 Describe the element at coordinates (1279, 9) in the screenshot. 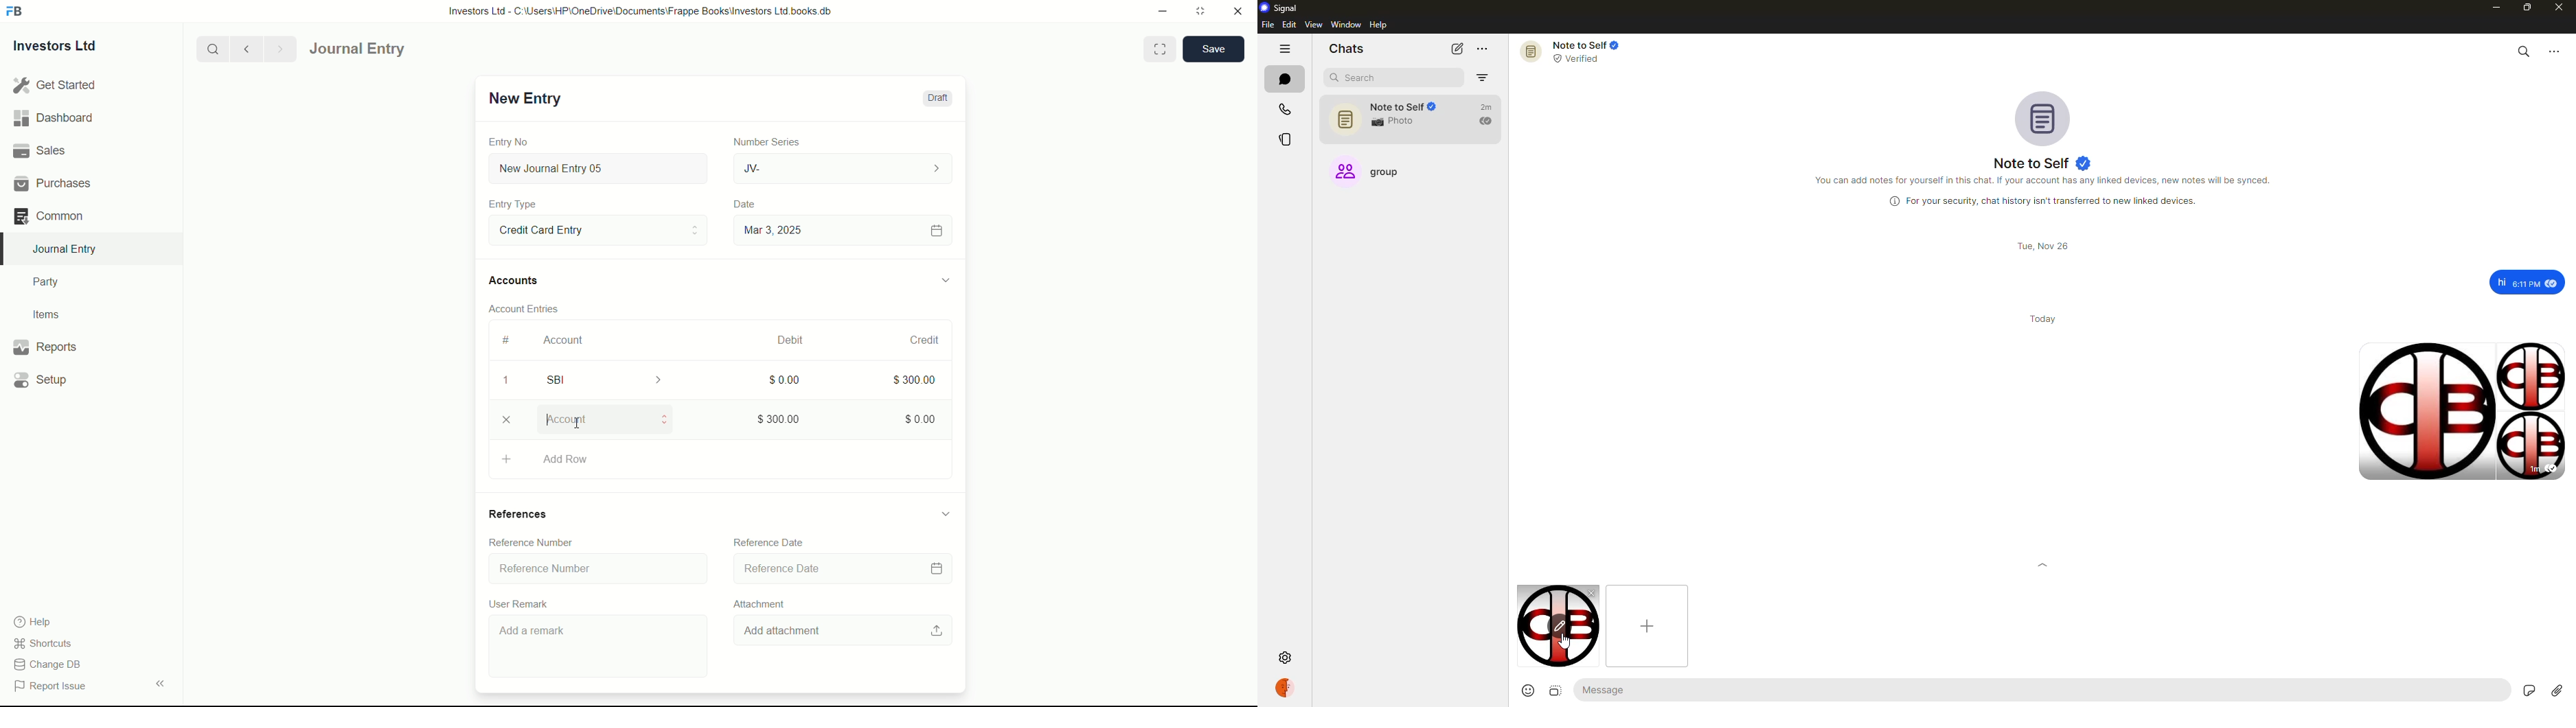

I see `signal` at that location.